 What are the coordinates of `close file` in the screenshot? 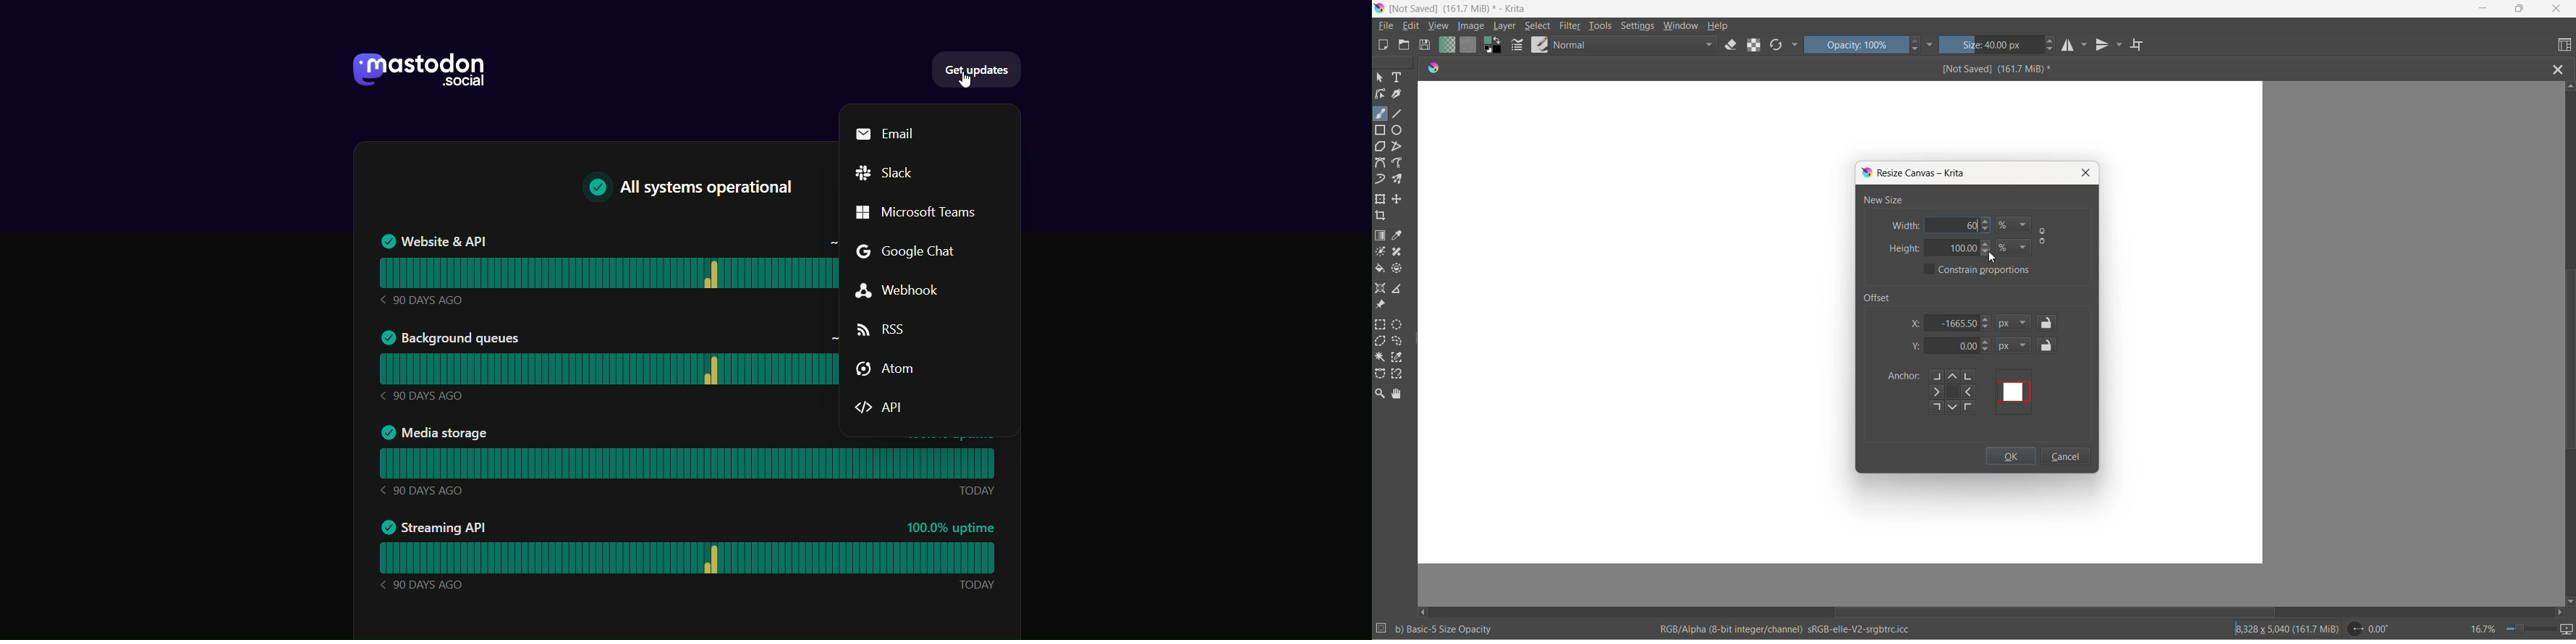 It's located at (2562, 68).